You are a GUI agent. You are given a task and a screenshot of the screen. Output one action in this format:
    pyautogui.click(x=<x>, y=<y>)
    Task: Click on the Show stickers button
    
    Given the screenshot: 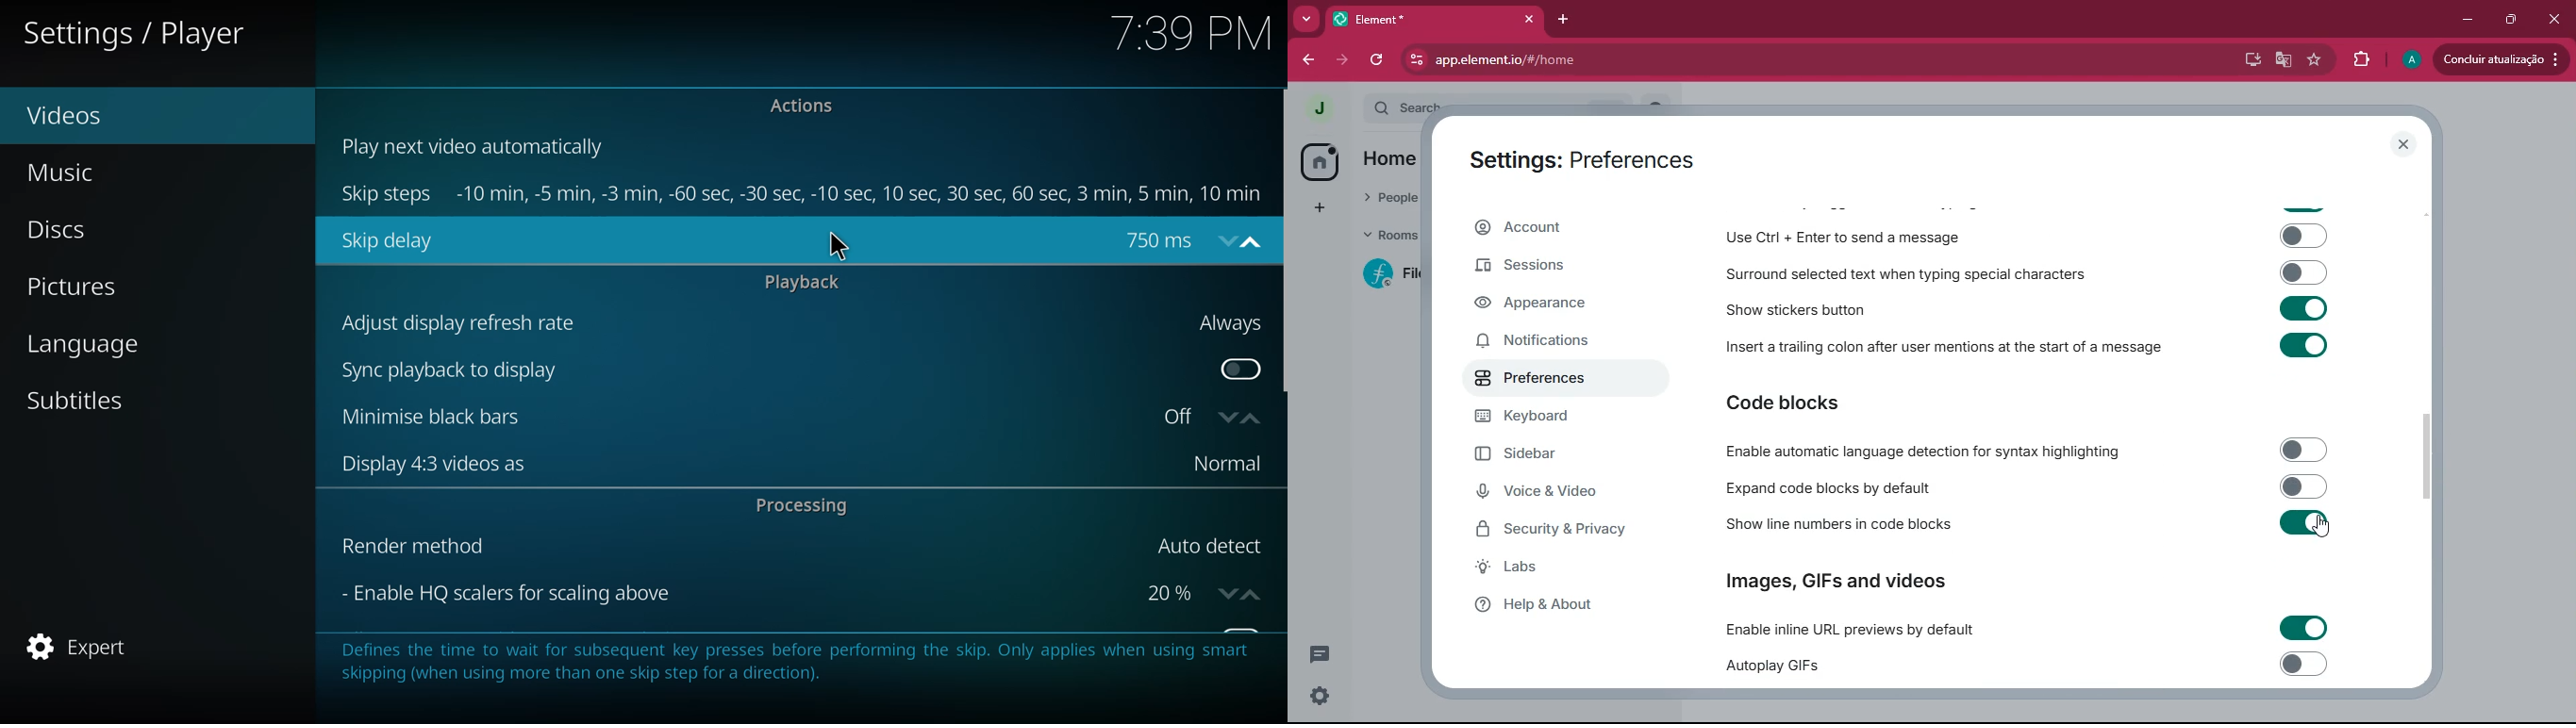 What is the action you would take?
    pyautogui.click(x=2024, y=308)
    